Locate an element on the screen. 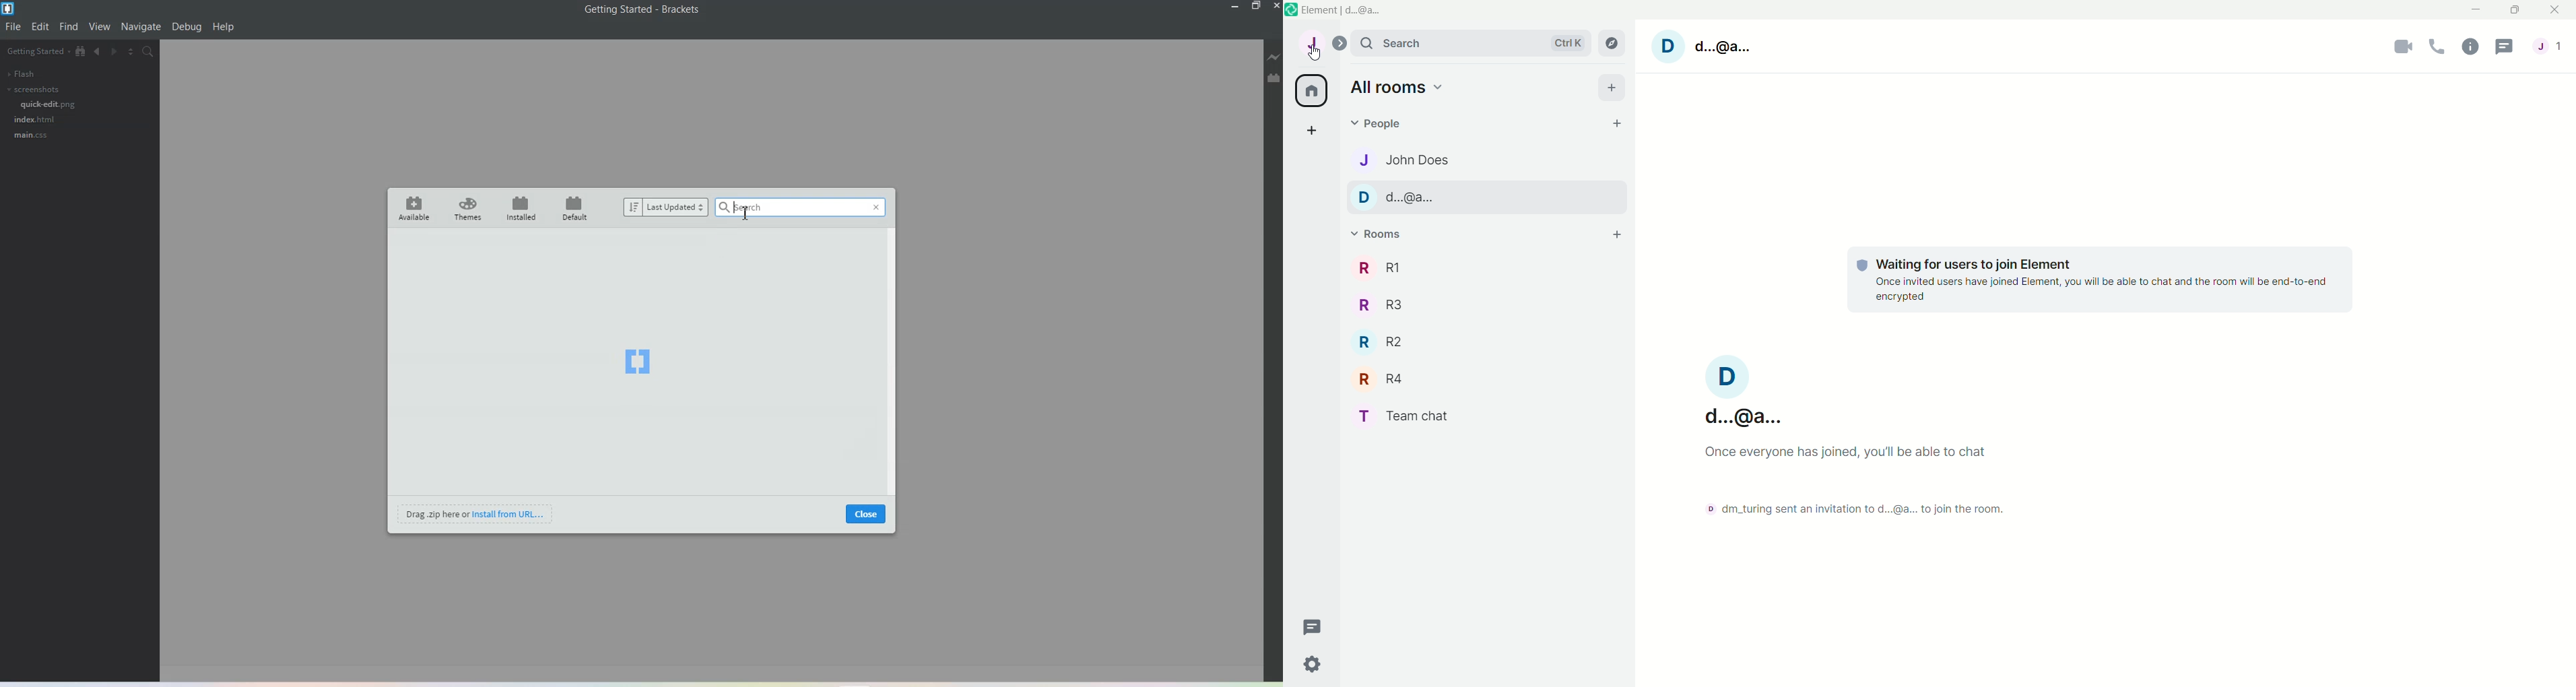 The width and height of the screenshot is (2576, 700). Live Preview is located at coordinates (1274, 59).